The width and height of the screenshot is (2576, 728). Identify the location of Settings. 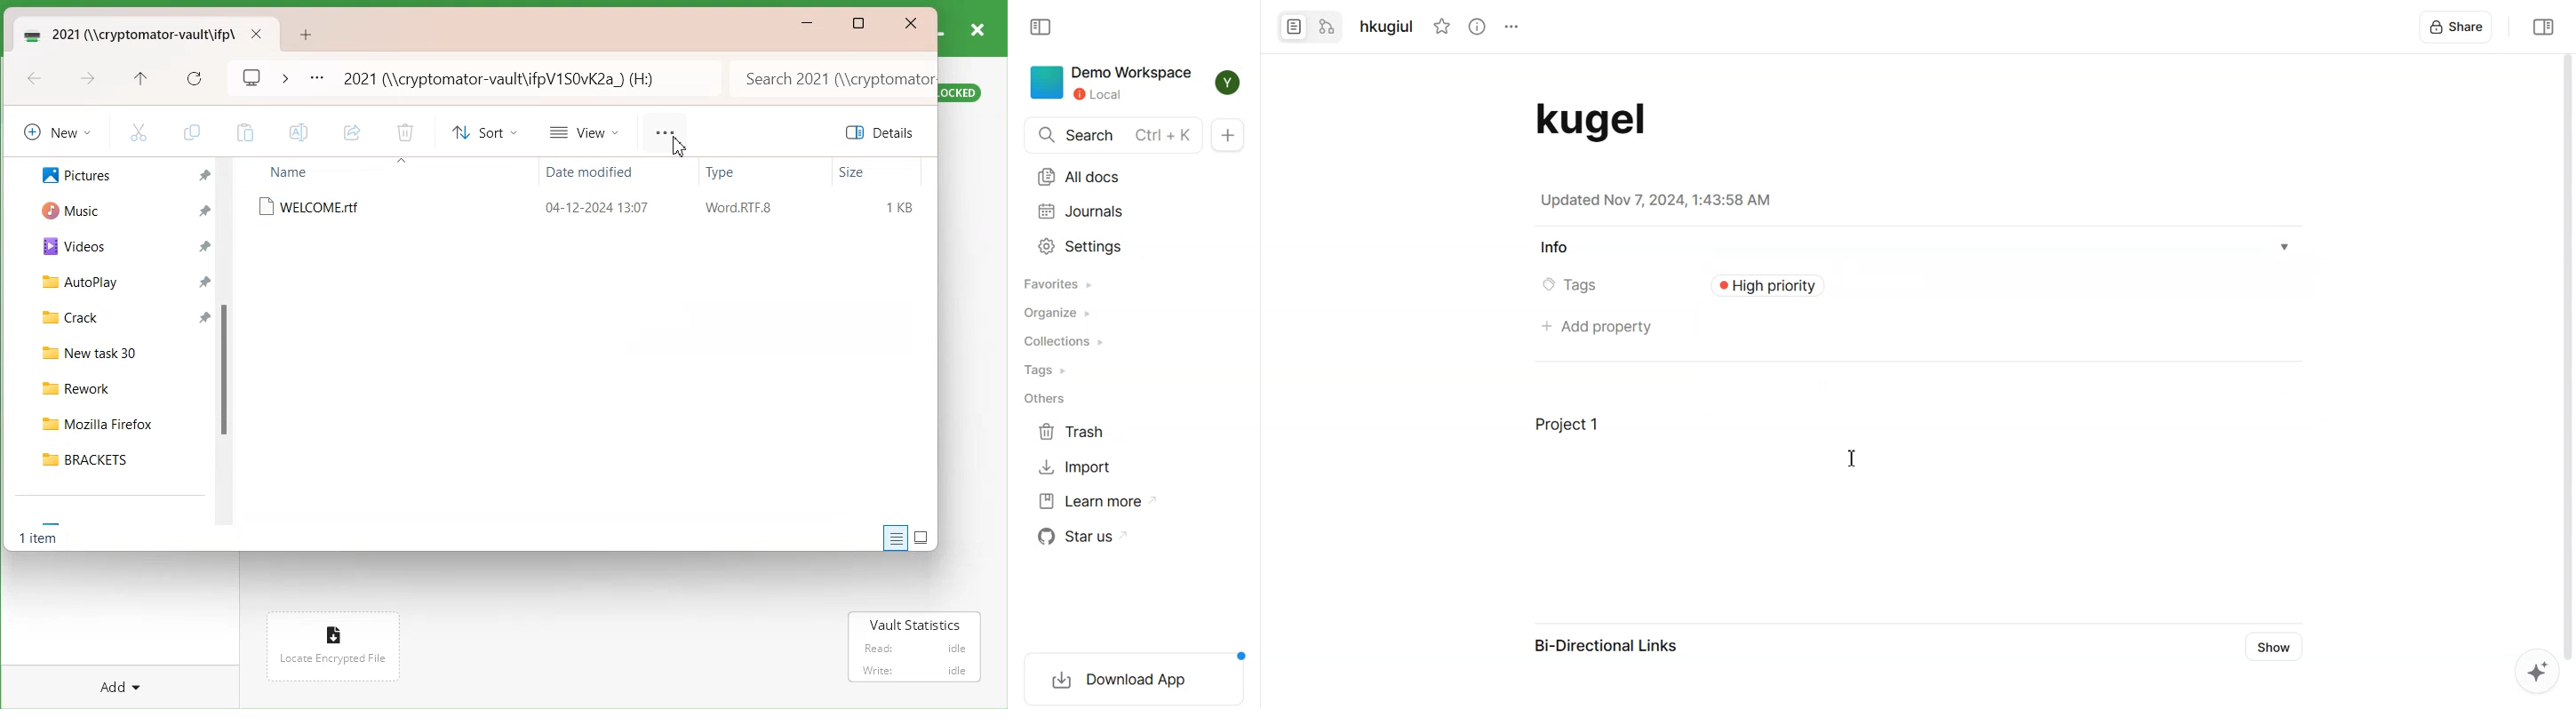
(1082, 246).